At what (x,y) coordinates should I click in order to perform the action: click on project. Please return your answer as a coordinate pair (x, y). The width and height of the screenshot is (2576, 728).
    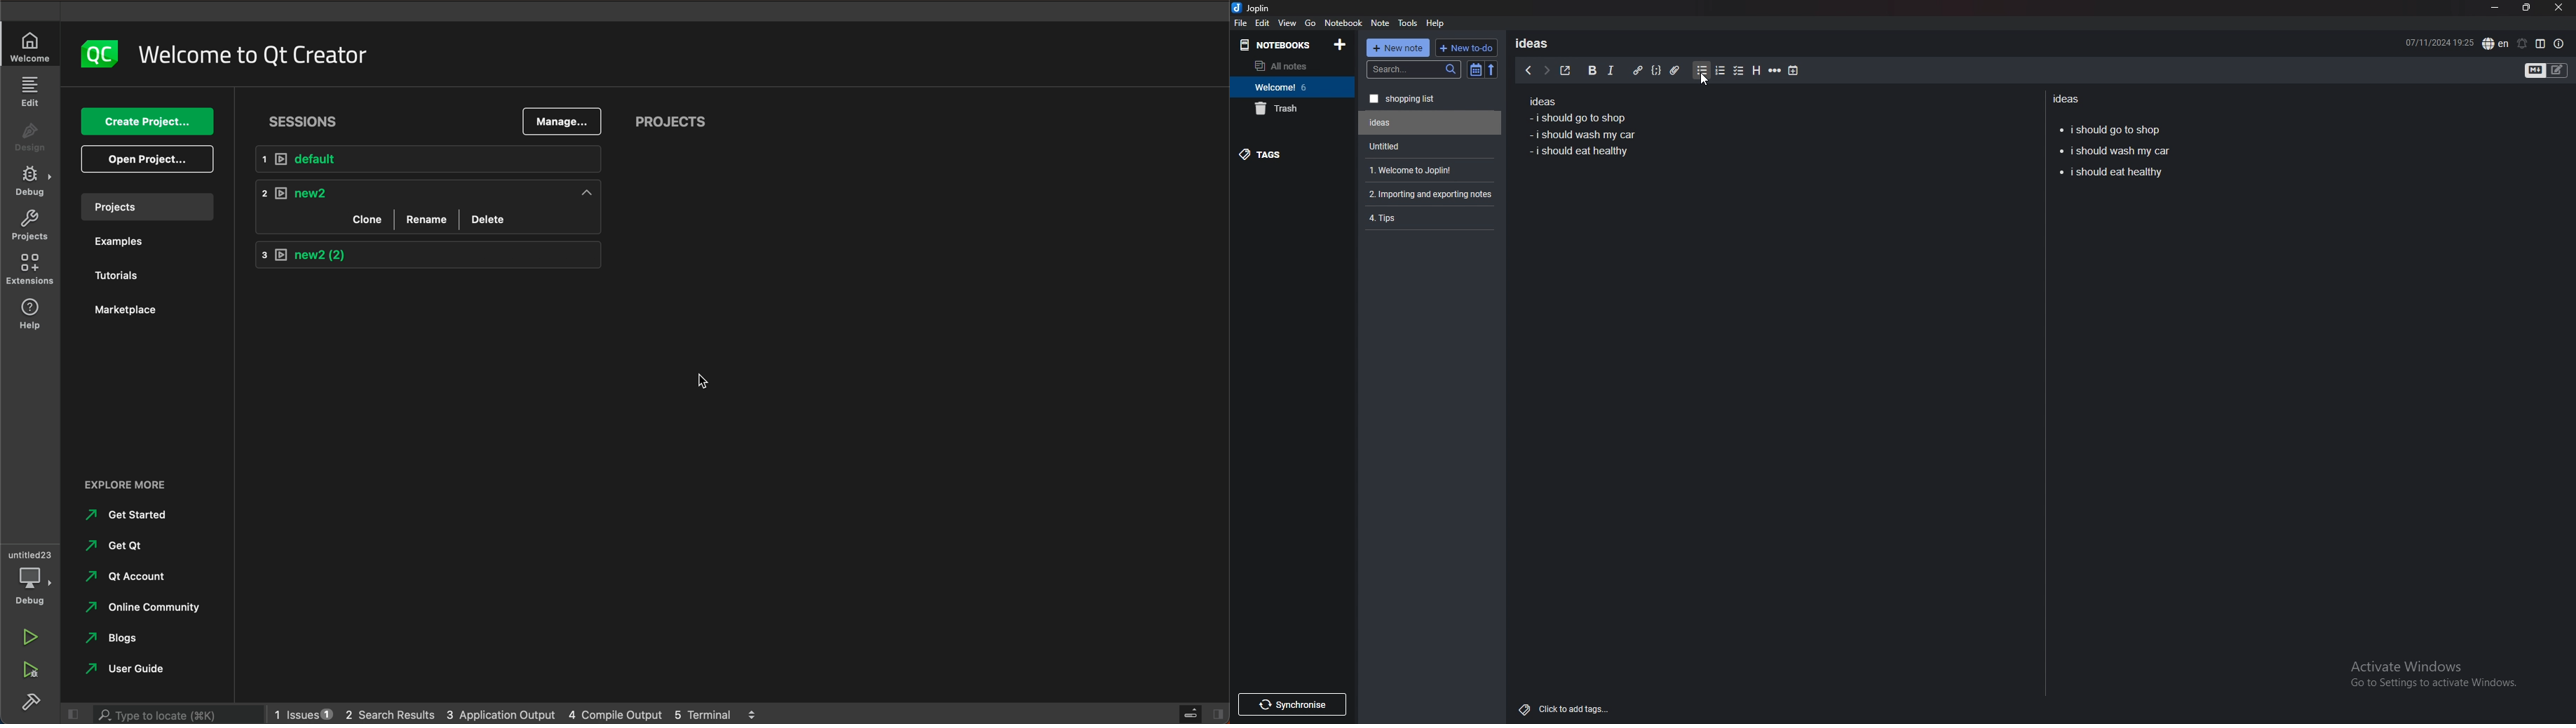
    Looking at the image, I should click on (145, 205).